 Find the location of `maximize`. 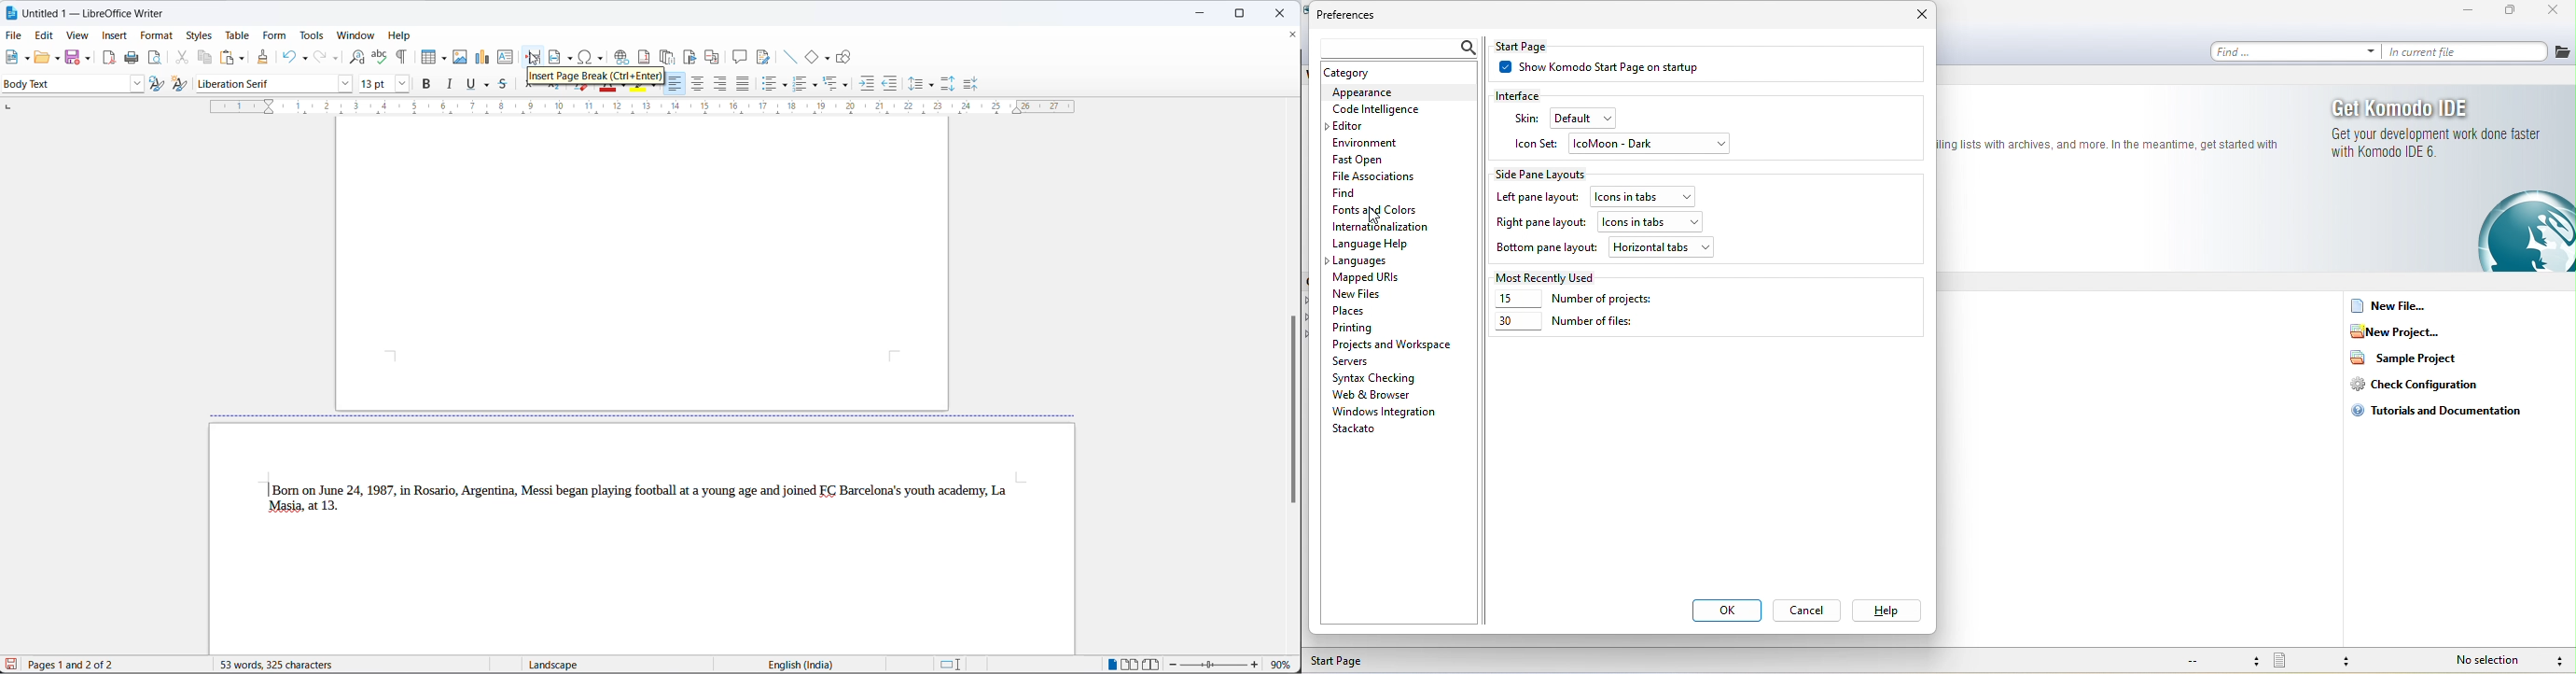

maximize is located at coordinates (1244, 14).